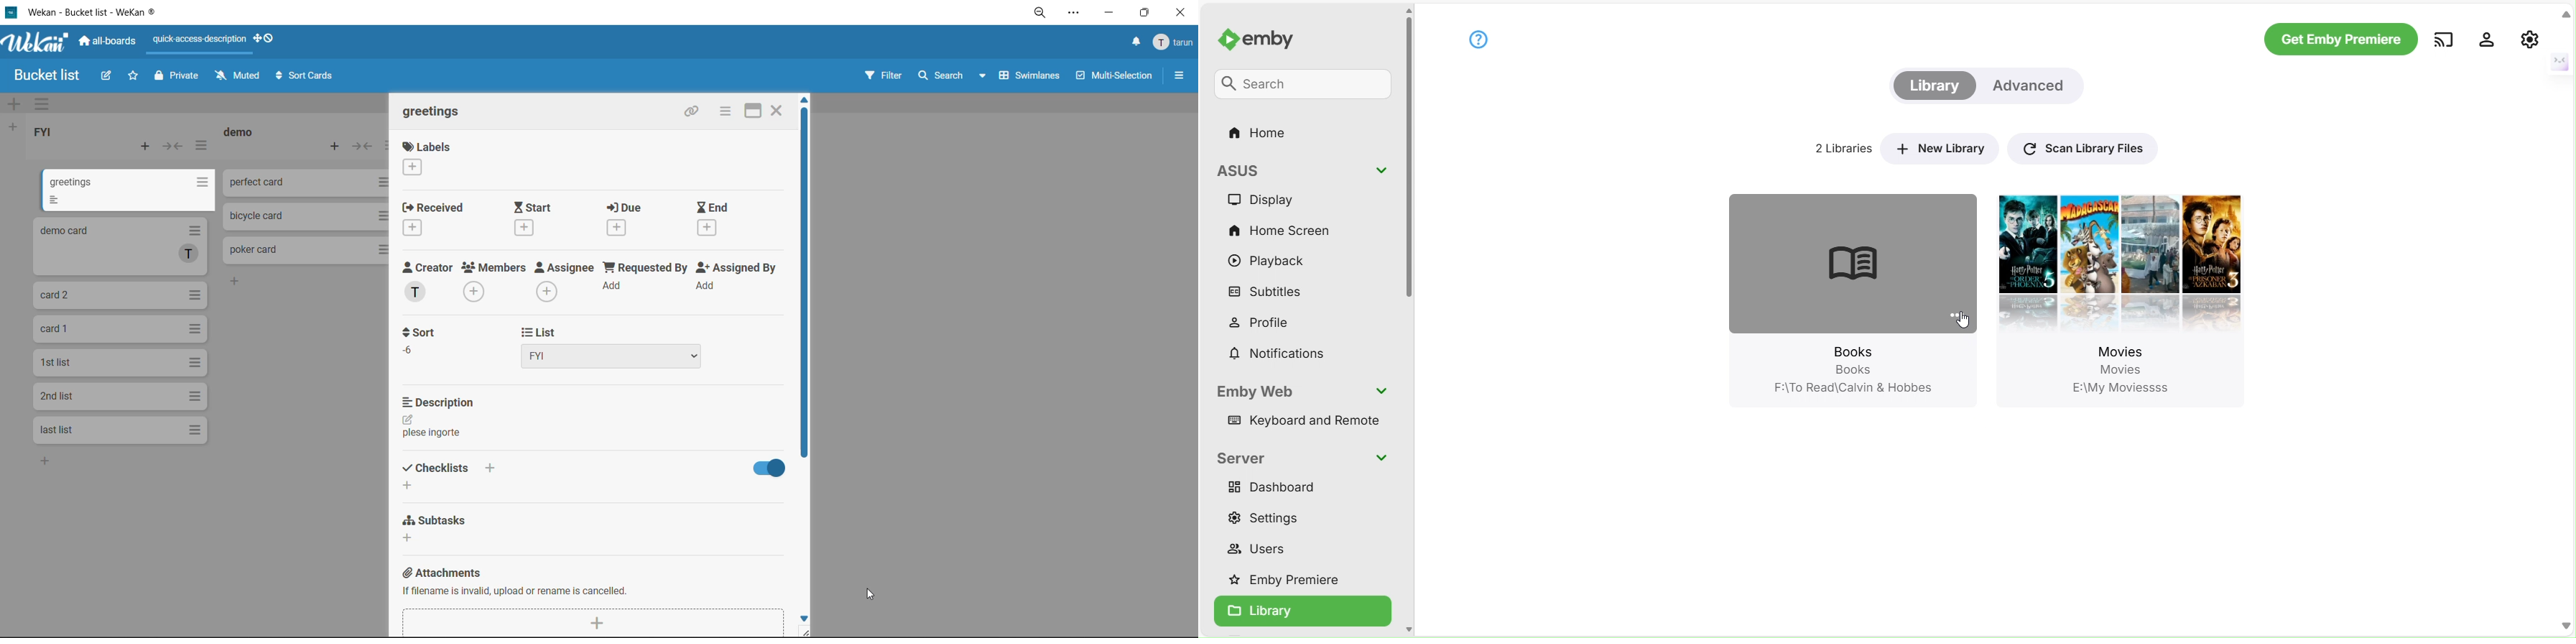 The image size is (2576, 644). What do you see at coordinates (1244, 458) in the screenshot?
I see `Server` at bounding box center [1244, 458].